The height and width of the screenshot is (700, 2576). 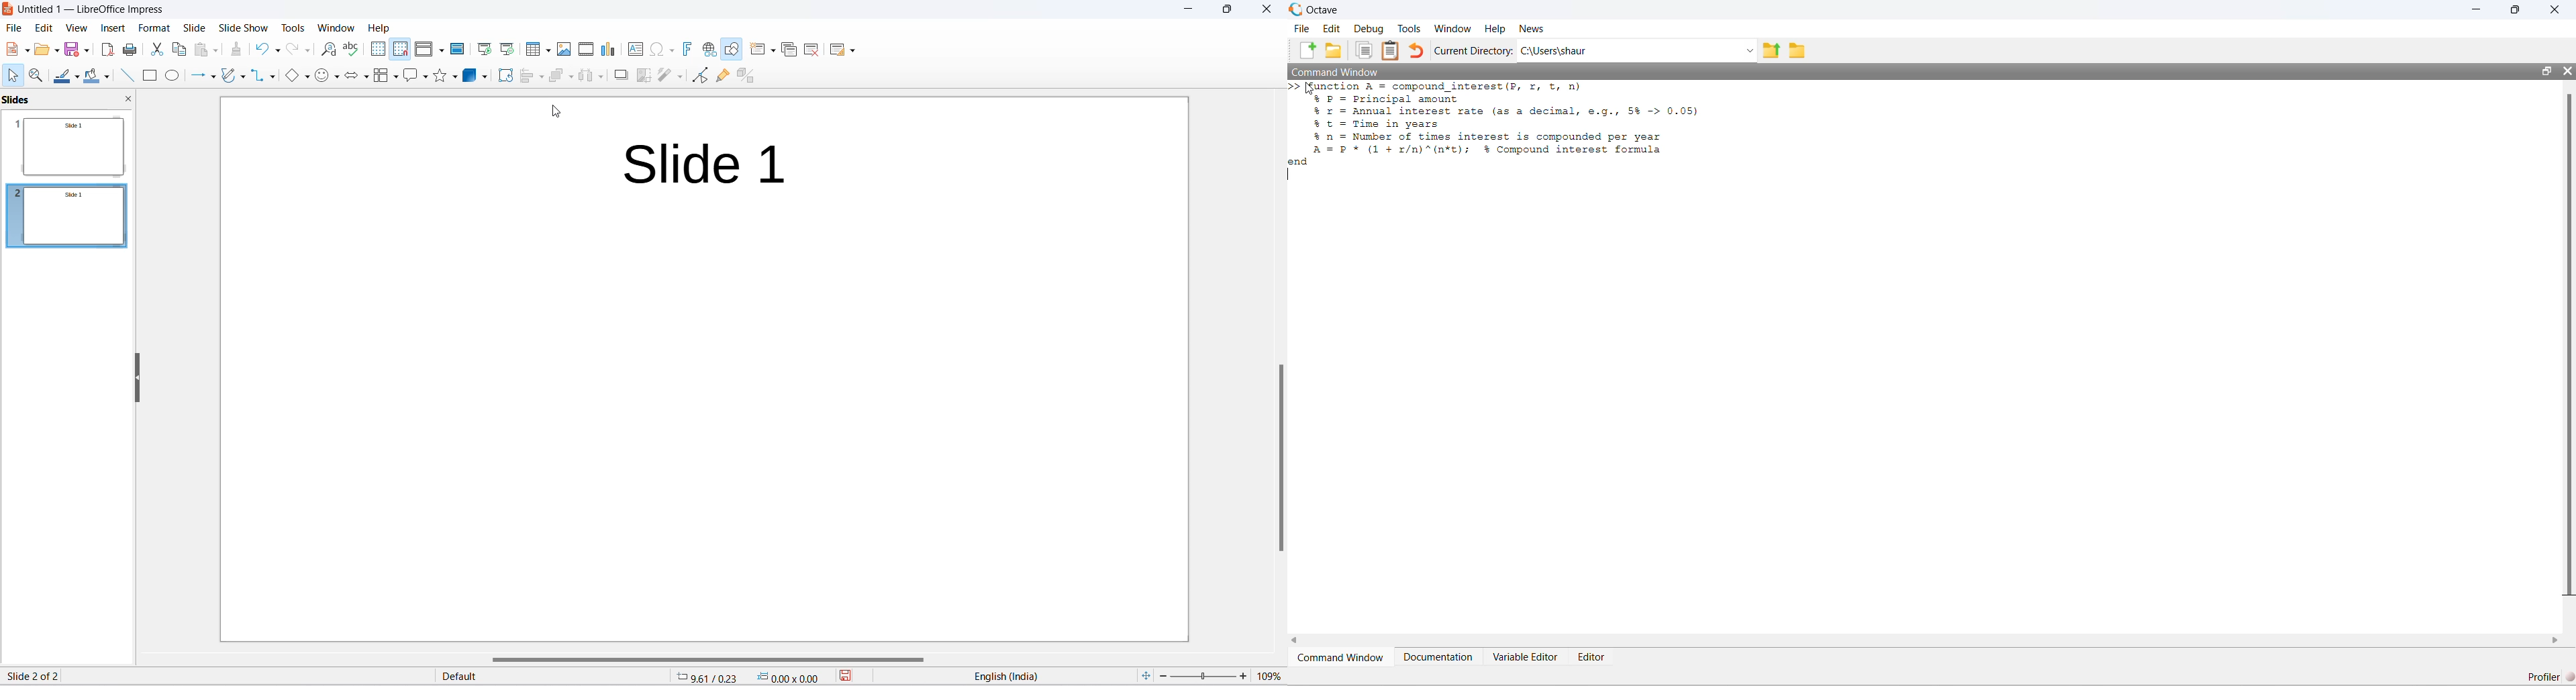 What do you see at coordinates (1438, 656) in the screenshot?
I see `Documentation` at bounding box center [1438, 656].